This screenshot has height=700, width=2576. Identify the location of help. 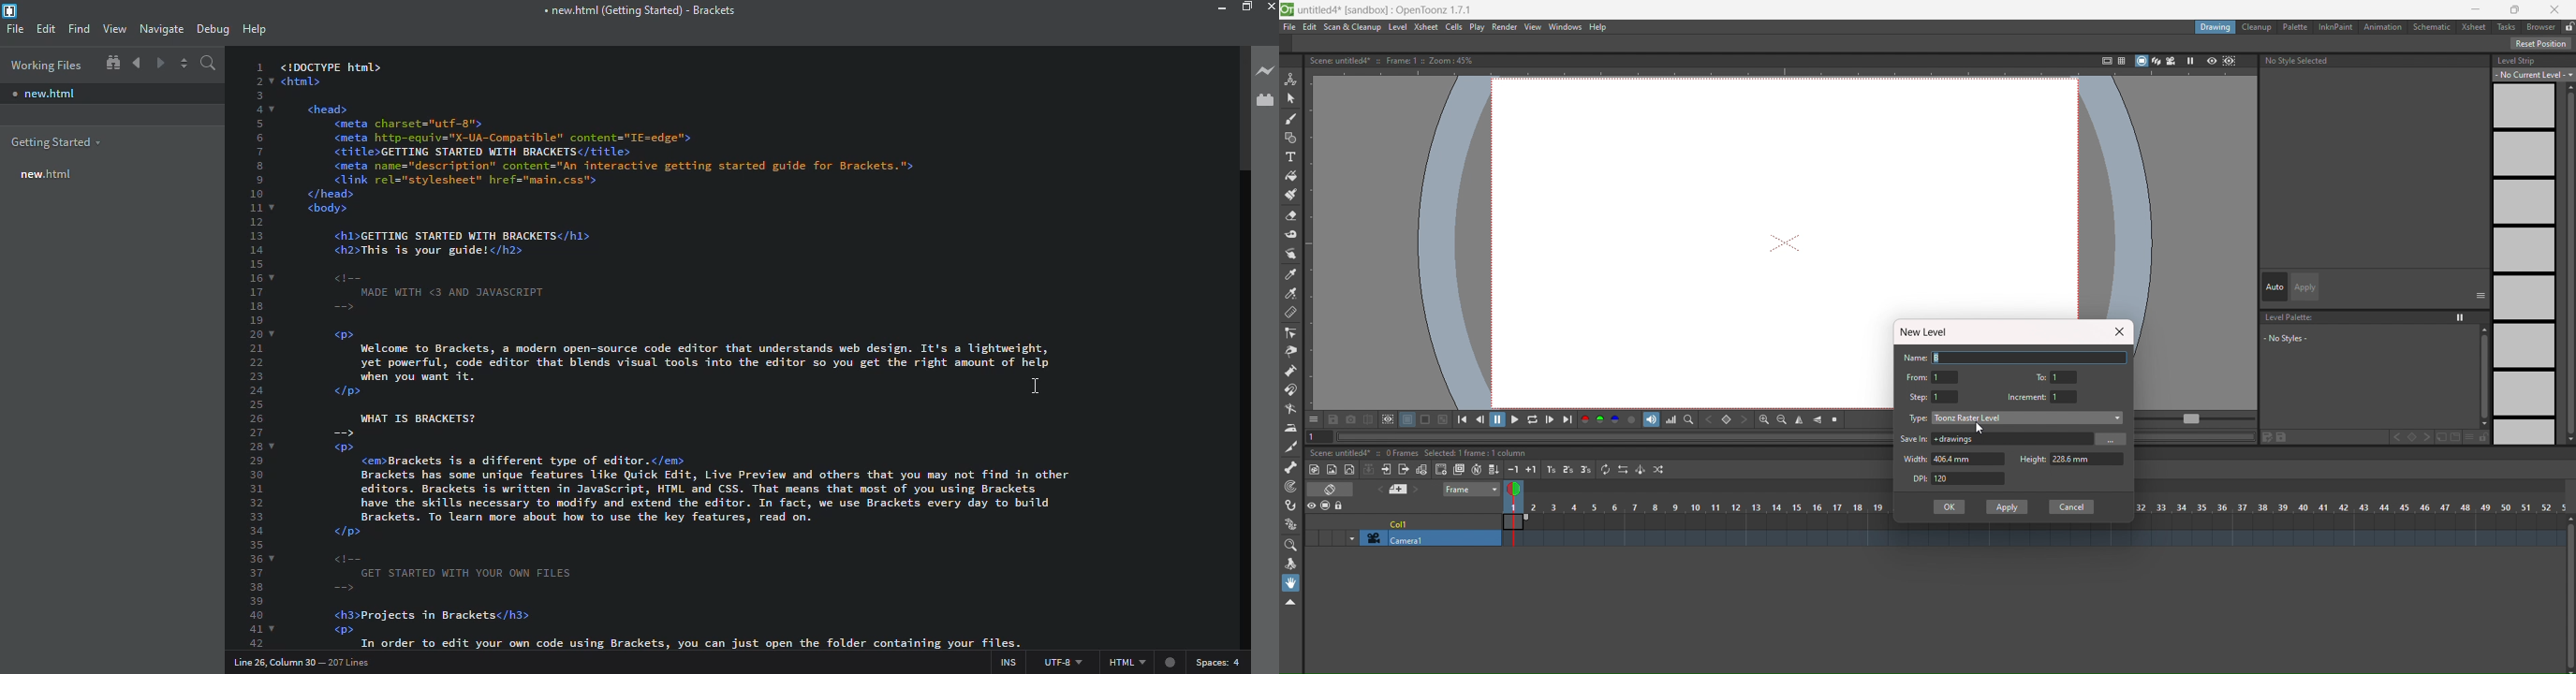
(254, 28).